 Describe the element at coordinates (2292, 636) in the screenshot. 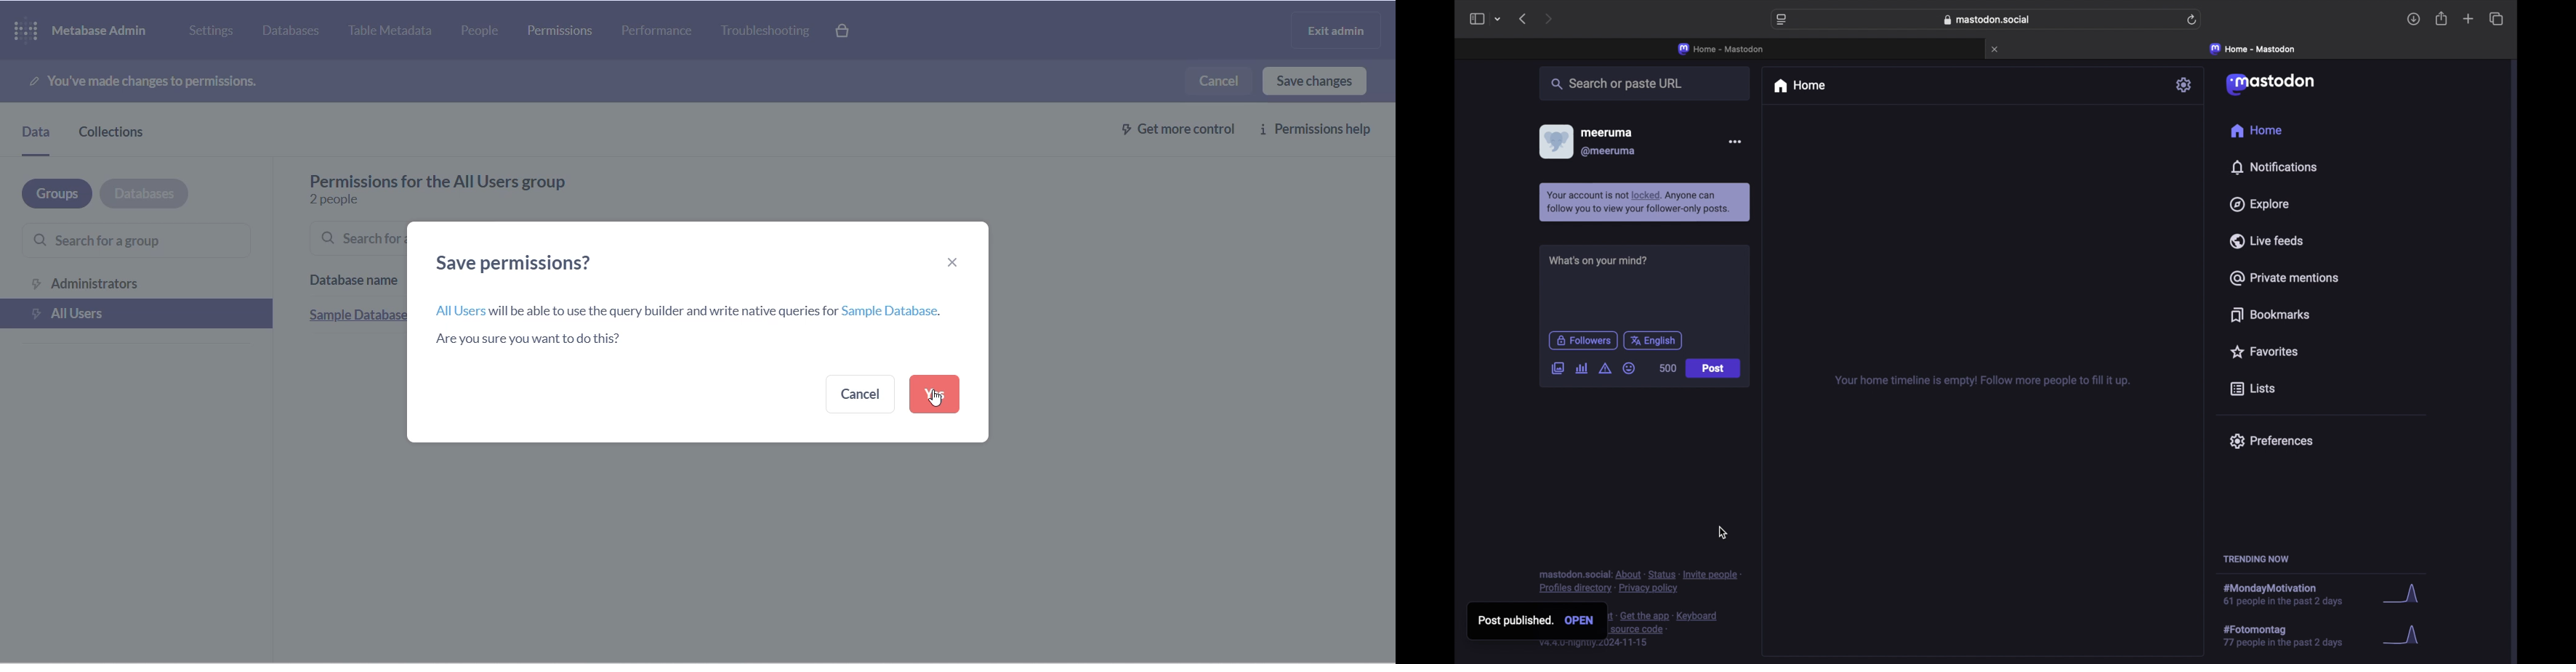

I see `hashtag trend` at that location.